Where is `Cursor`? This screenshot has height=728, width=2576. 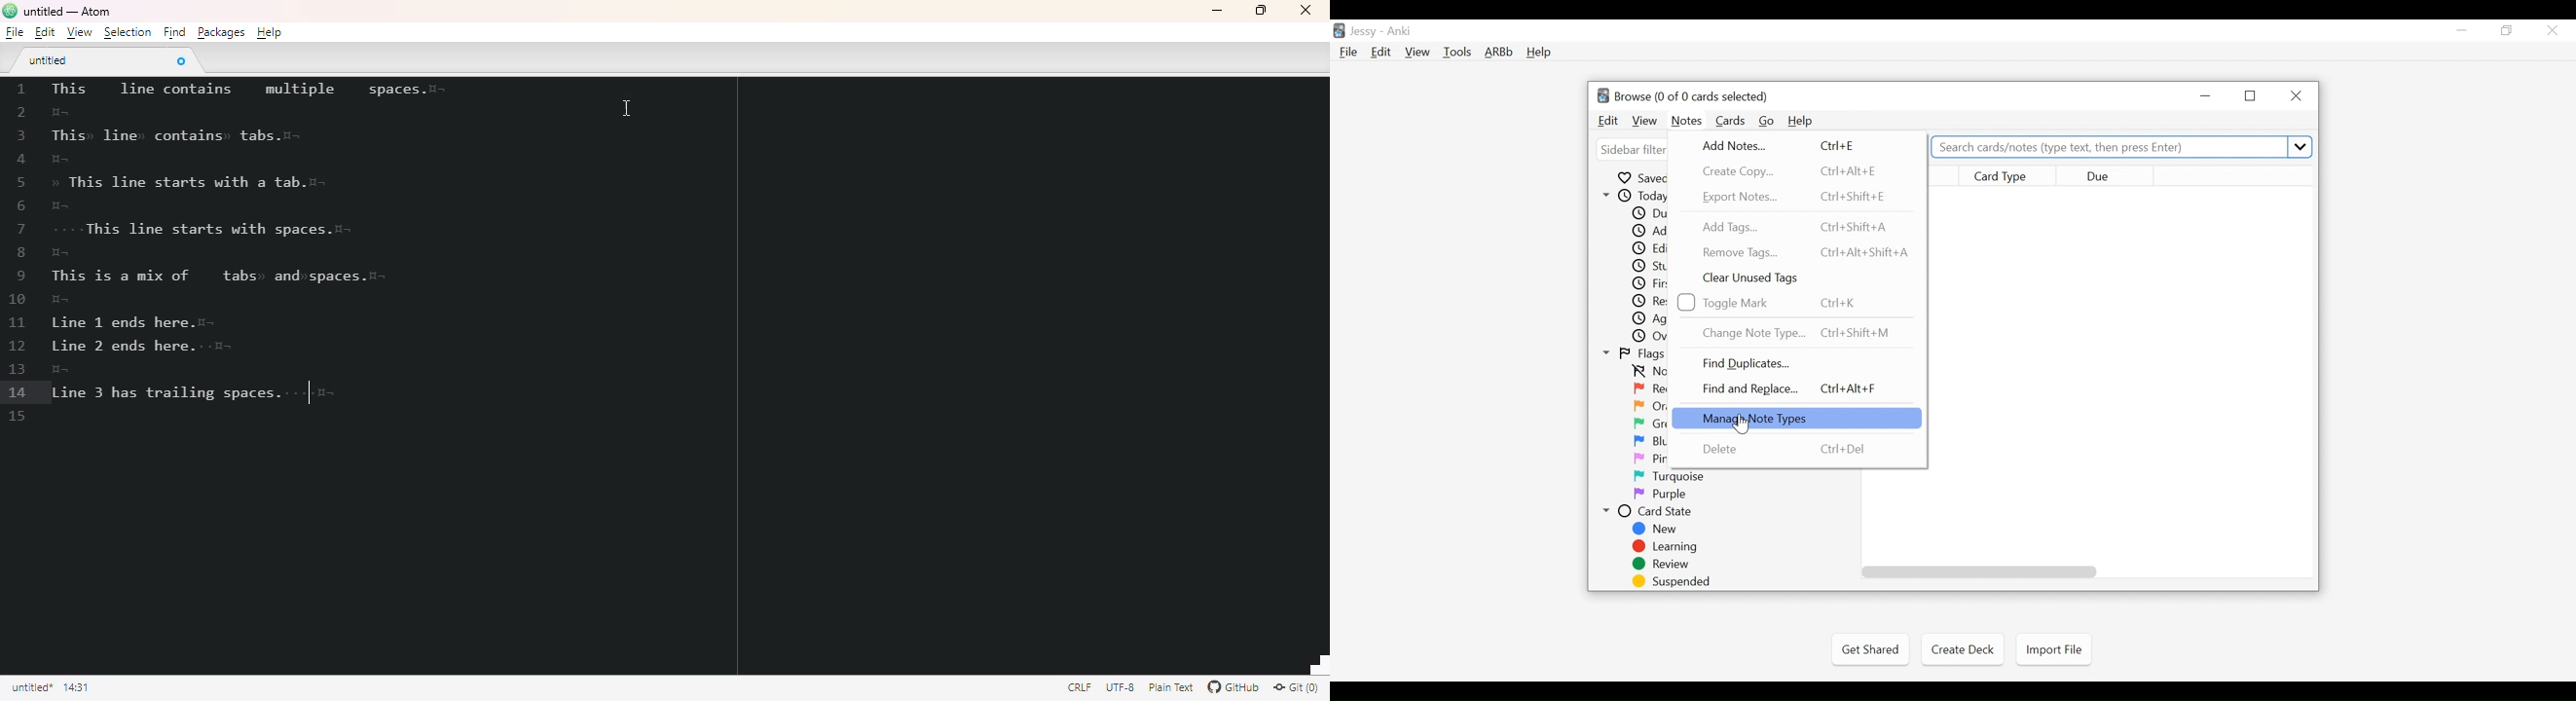
Cursor is located at coordinates (1738, 425).